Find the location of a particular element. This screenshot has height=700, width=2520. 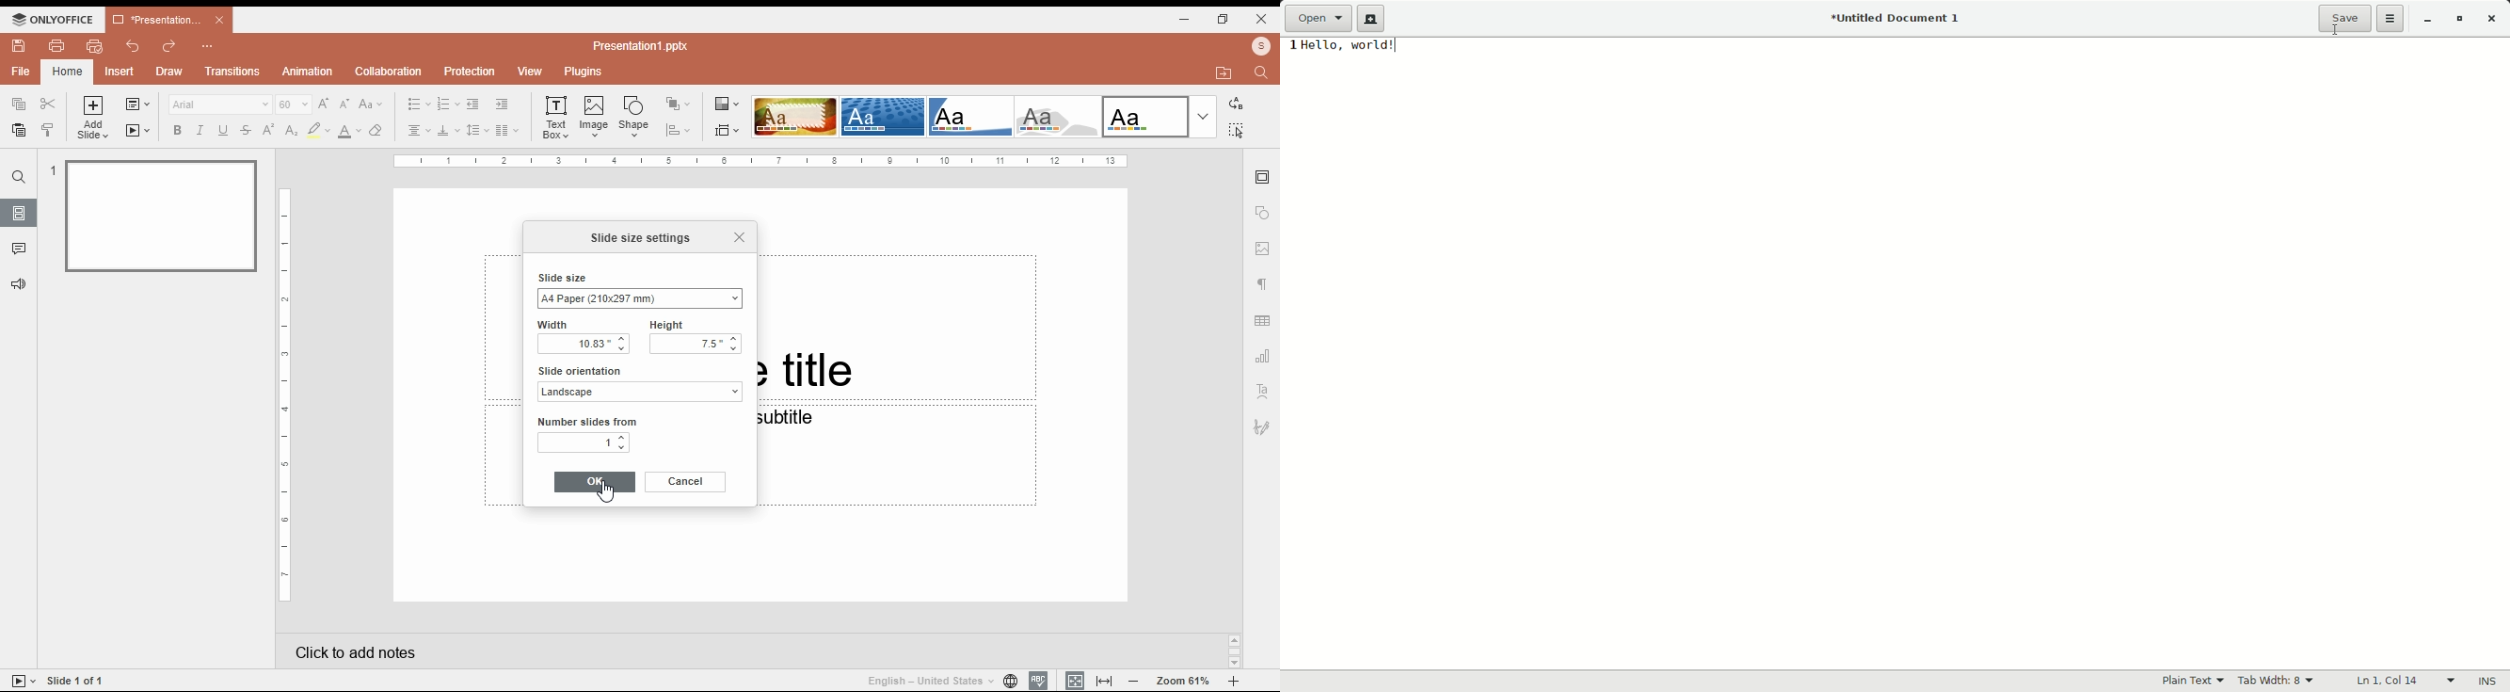

13.33" is located at coordinates (582, 344).